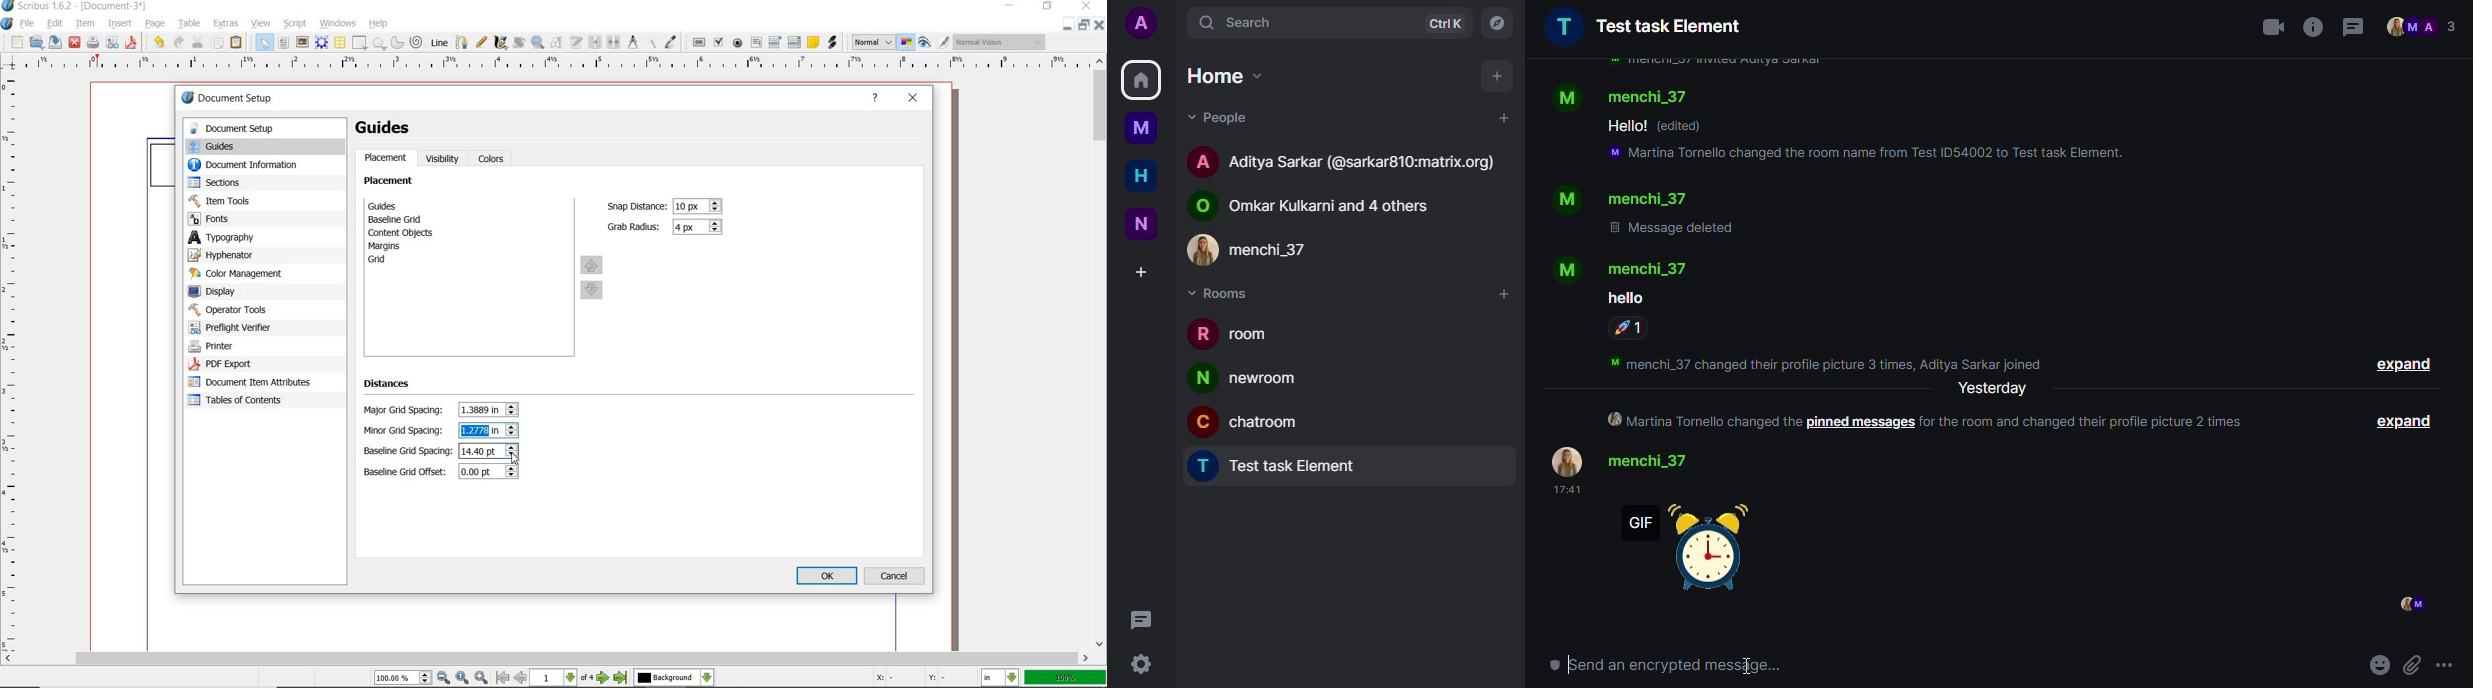 This screenshot has width=2492, height=700. Describe the element at coordinates (265, 237) in the screenshot. I see `typography` at that location.